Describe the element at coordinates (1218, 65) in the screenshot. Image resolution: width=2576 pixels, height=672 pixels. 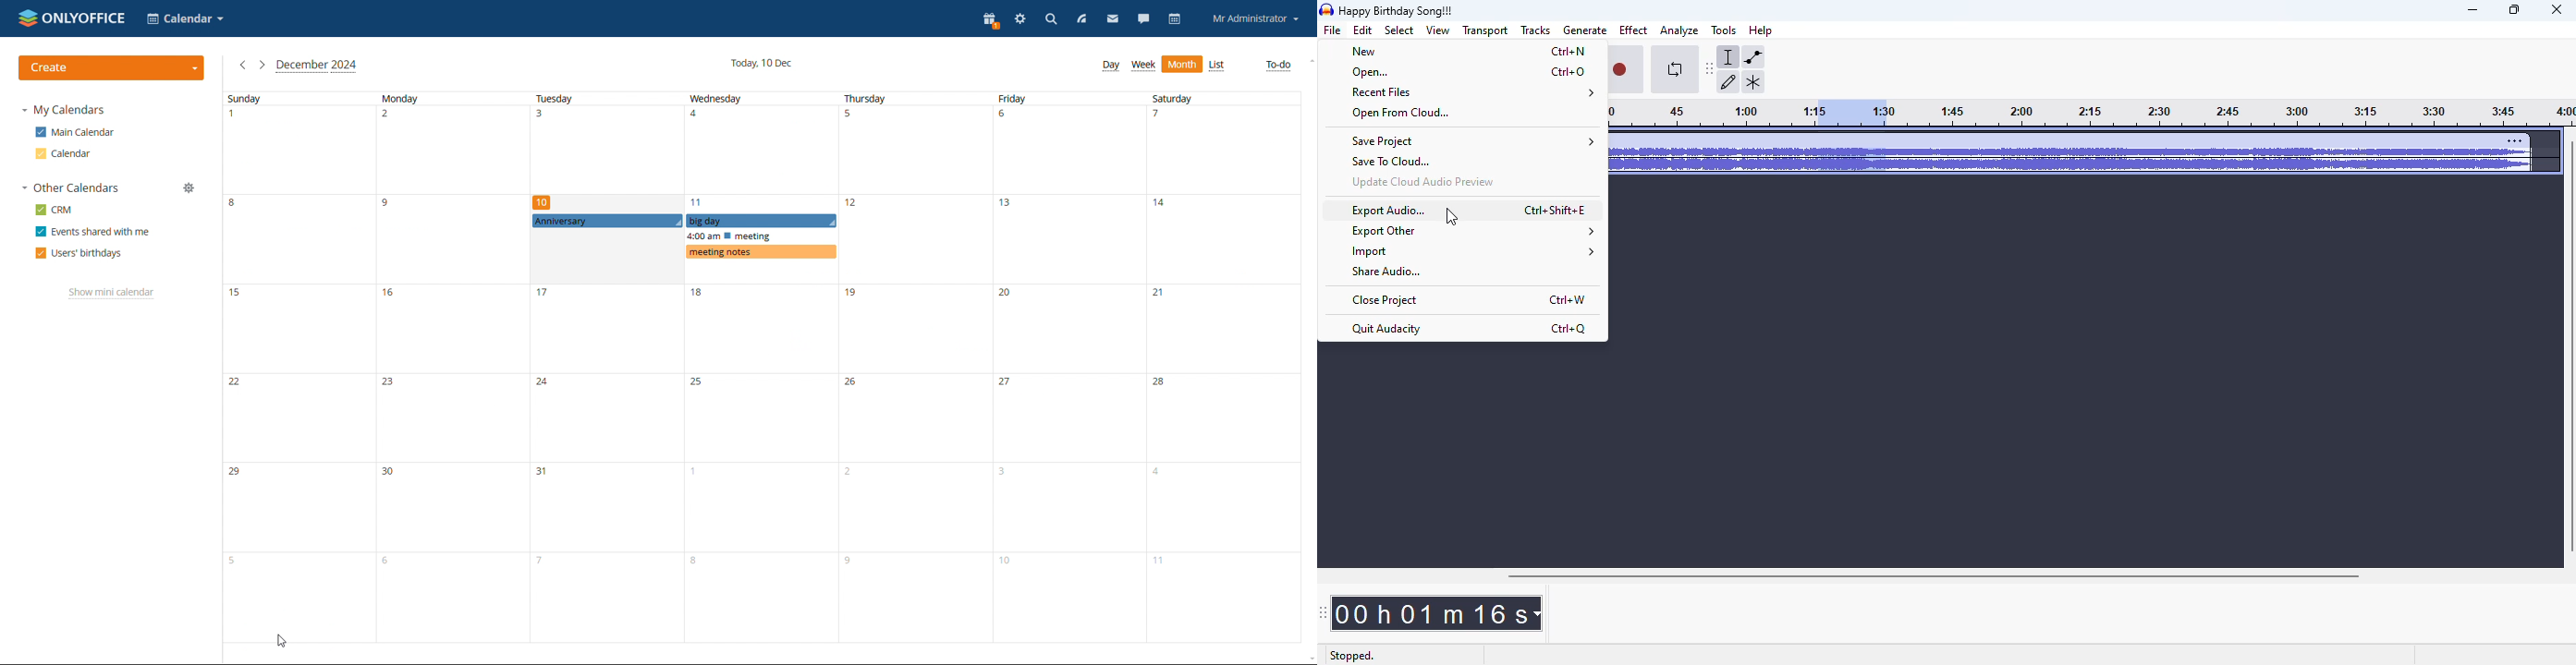
I see `list view` at that location.